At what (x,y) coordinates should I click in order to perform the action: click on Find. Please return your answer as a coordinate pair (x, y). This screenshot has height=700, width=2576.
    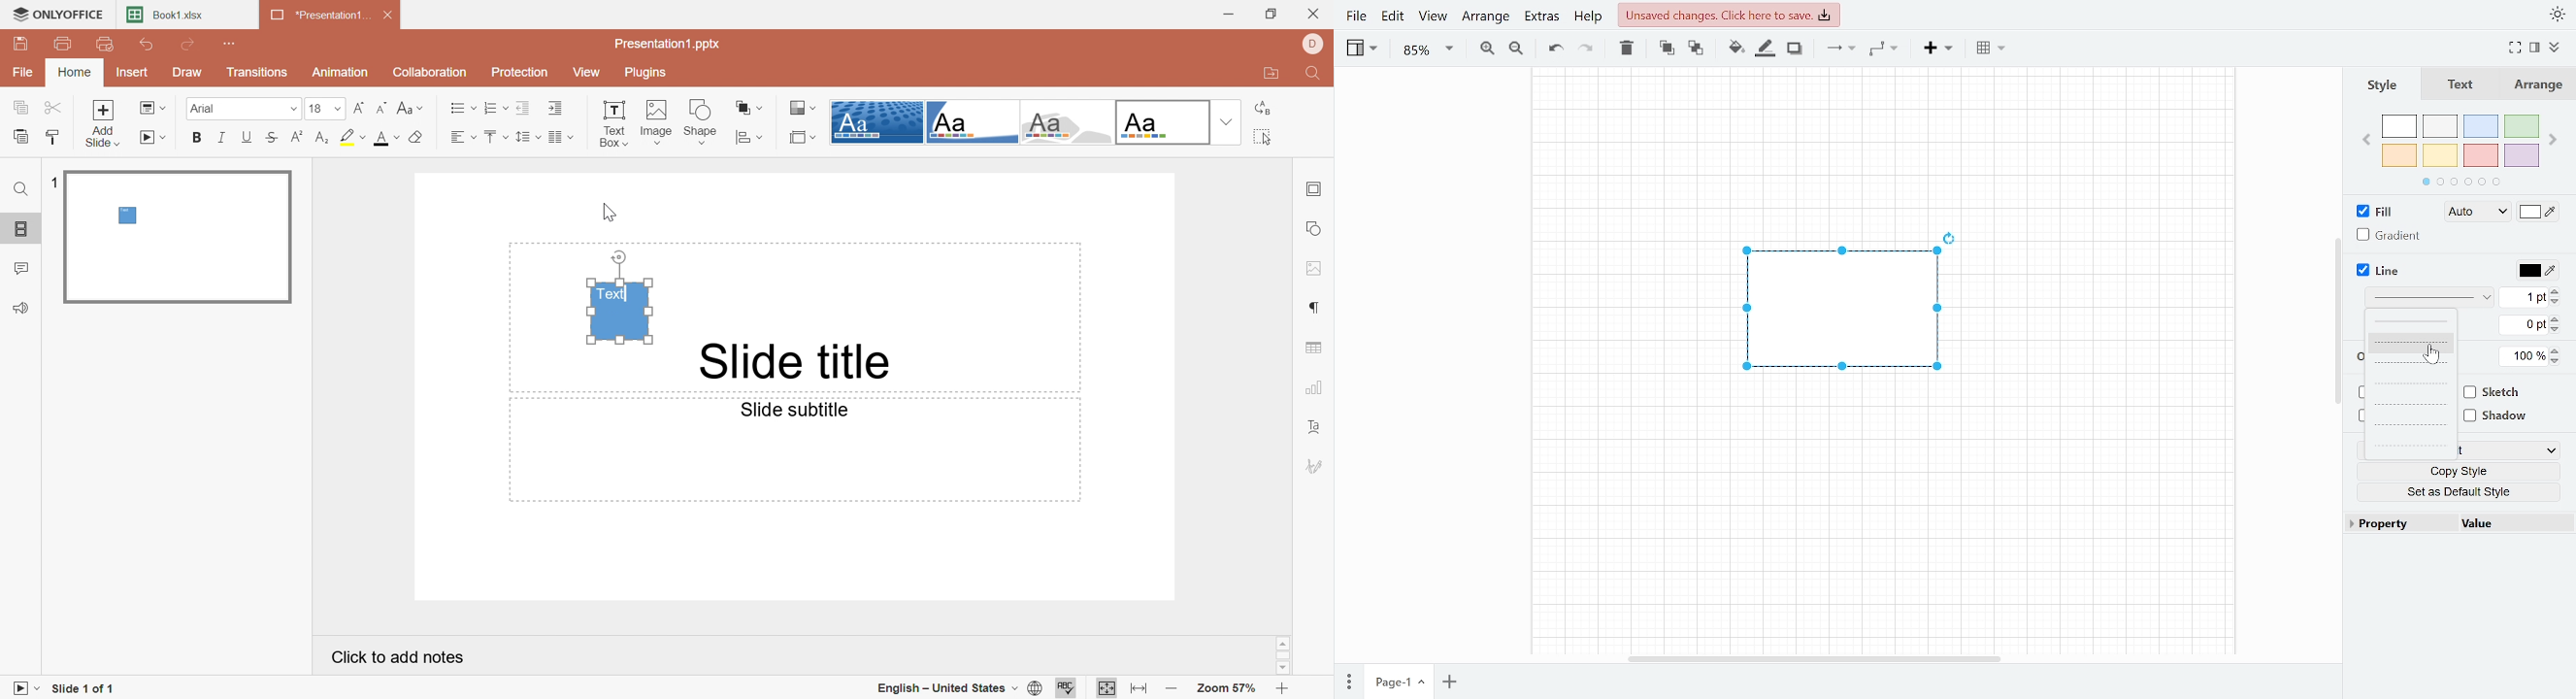
    Looking at the image, I should click on (22, 189).